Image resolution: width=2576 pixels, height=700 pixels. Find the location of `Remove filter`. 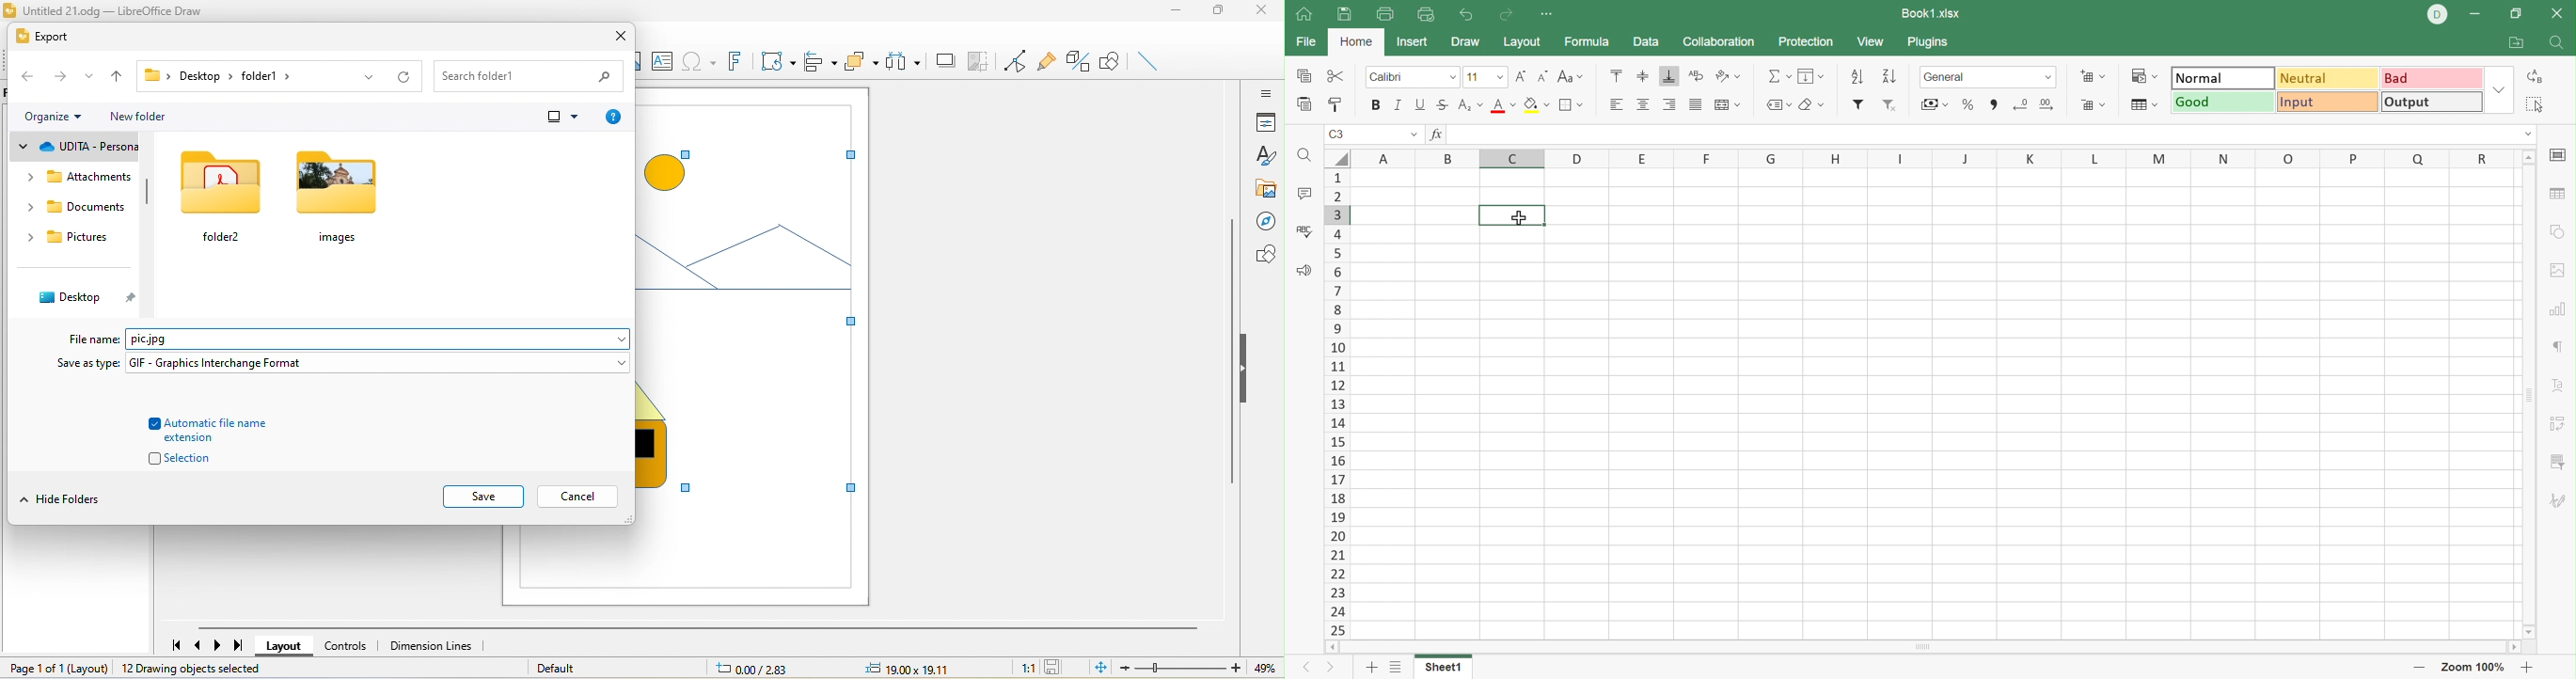

Remove filter is located at coordinates (1892, 104).